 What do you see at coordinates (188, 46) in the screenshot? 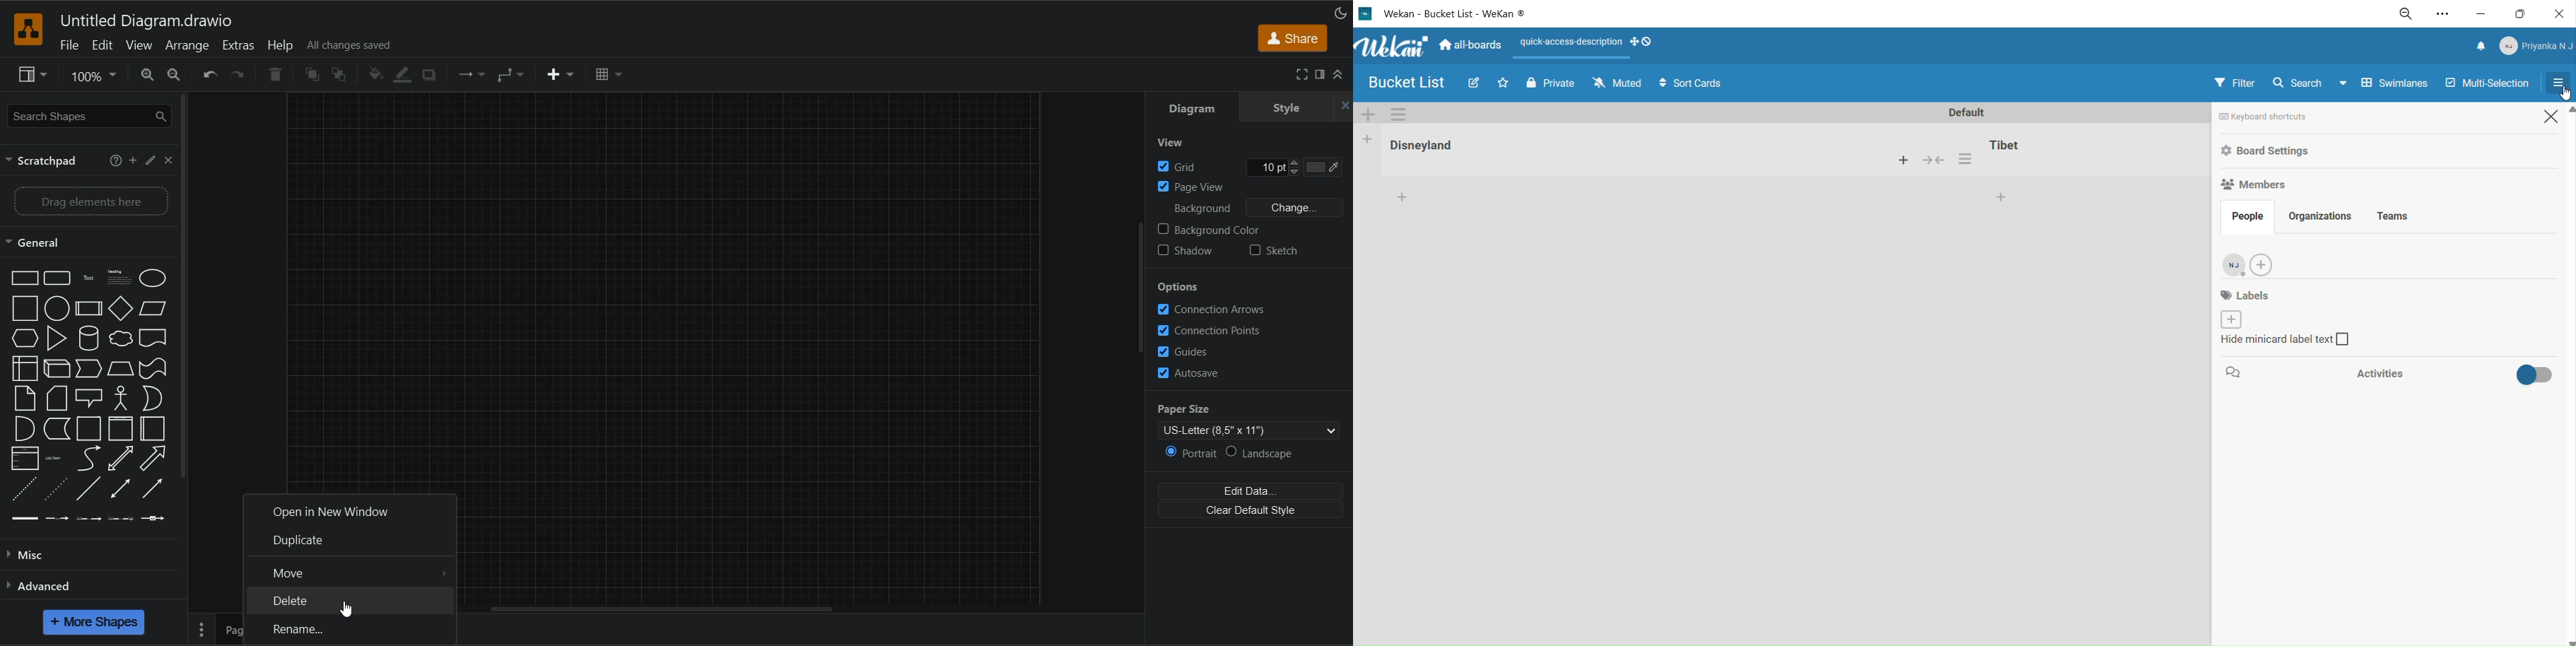
I see `arrange` at bounding box center [188, 46].